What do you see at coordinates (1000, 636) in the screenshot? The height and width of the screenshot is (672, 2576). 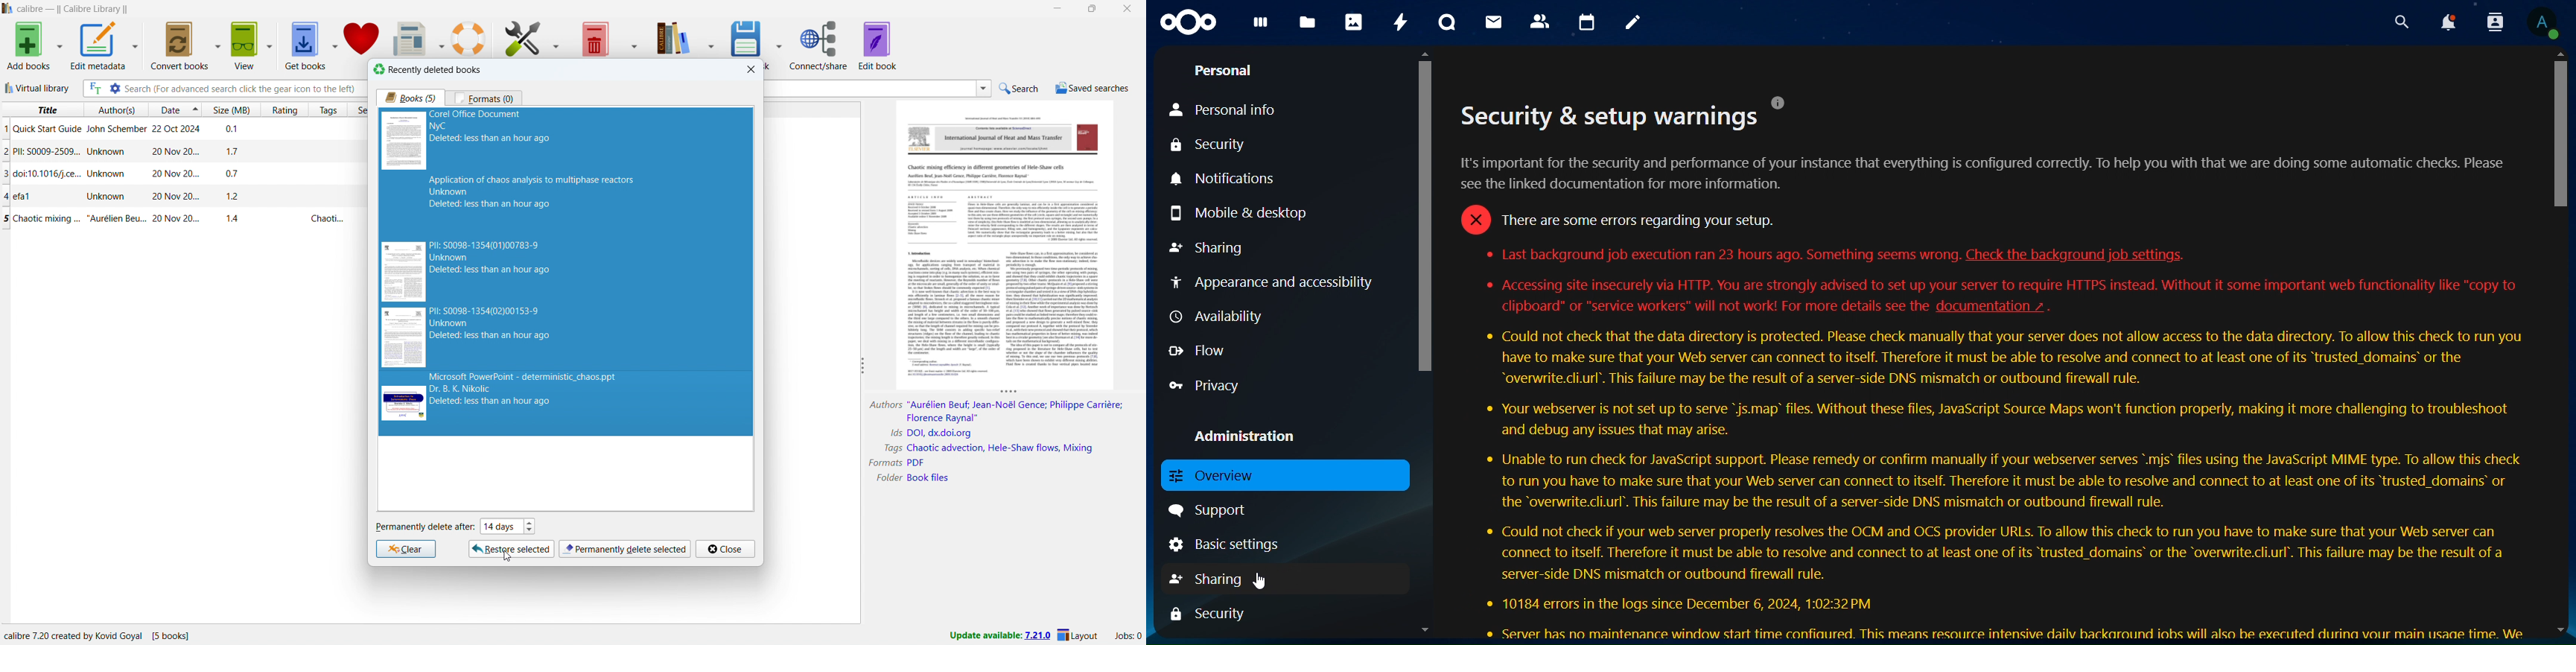 I see `update` at bounding box center [1000, 636].